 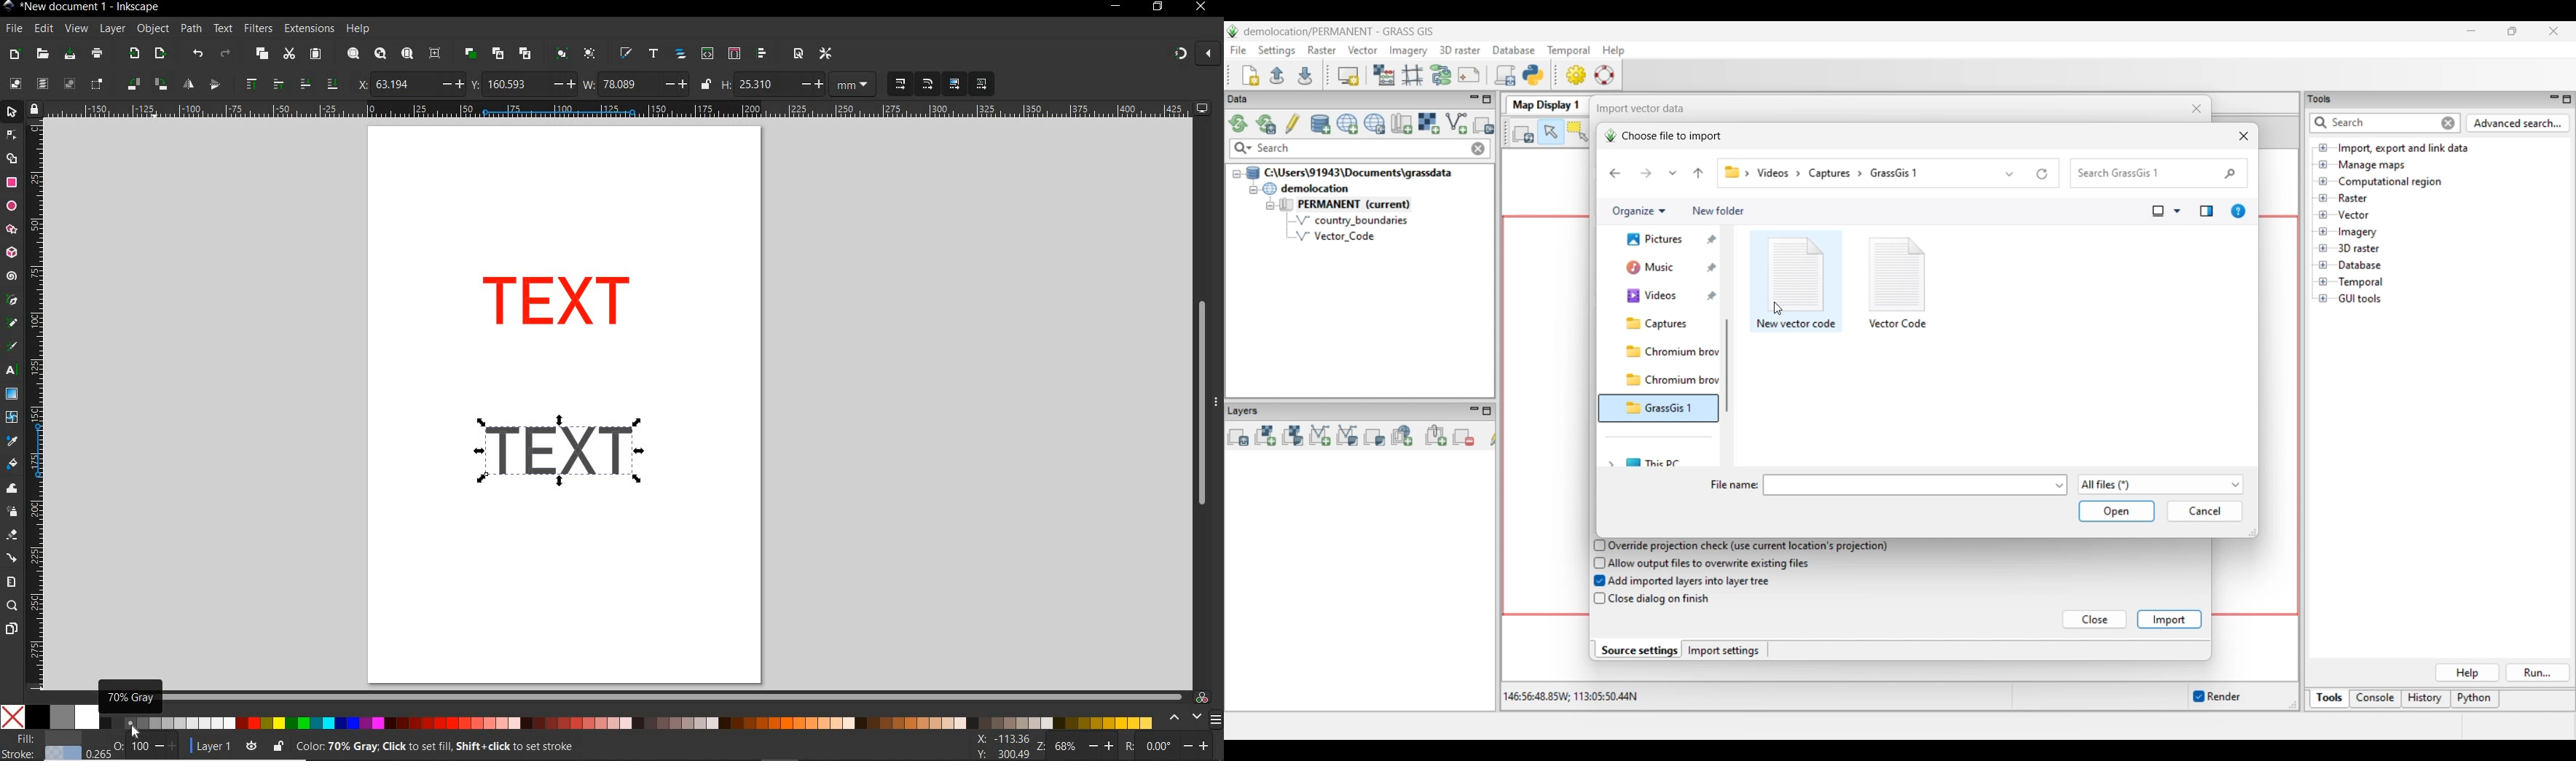 I want to click on gray shadow color added to duplicate, so click(x=557, y=445).